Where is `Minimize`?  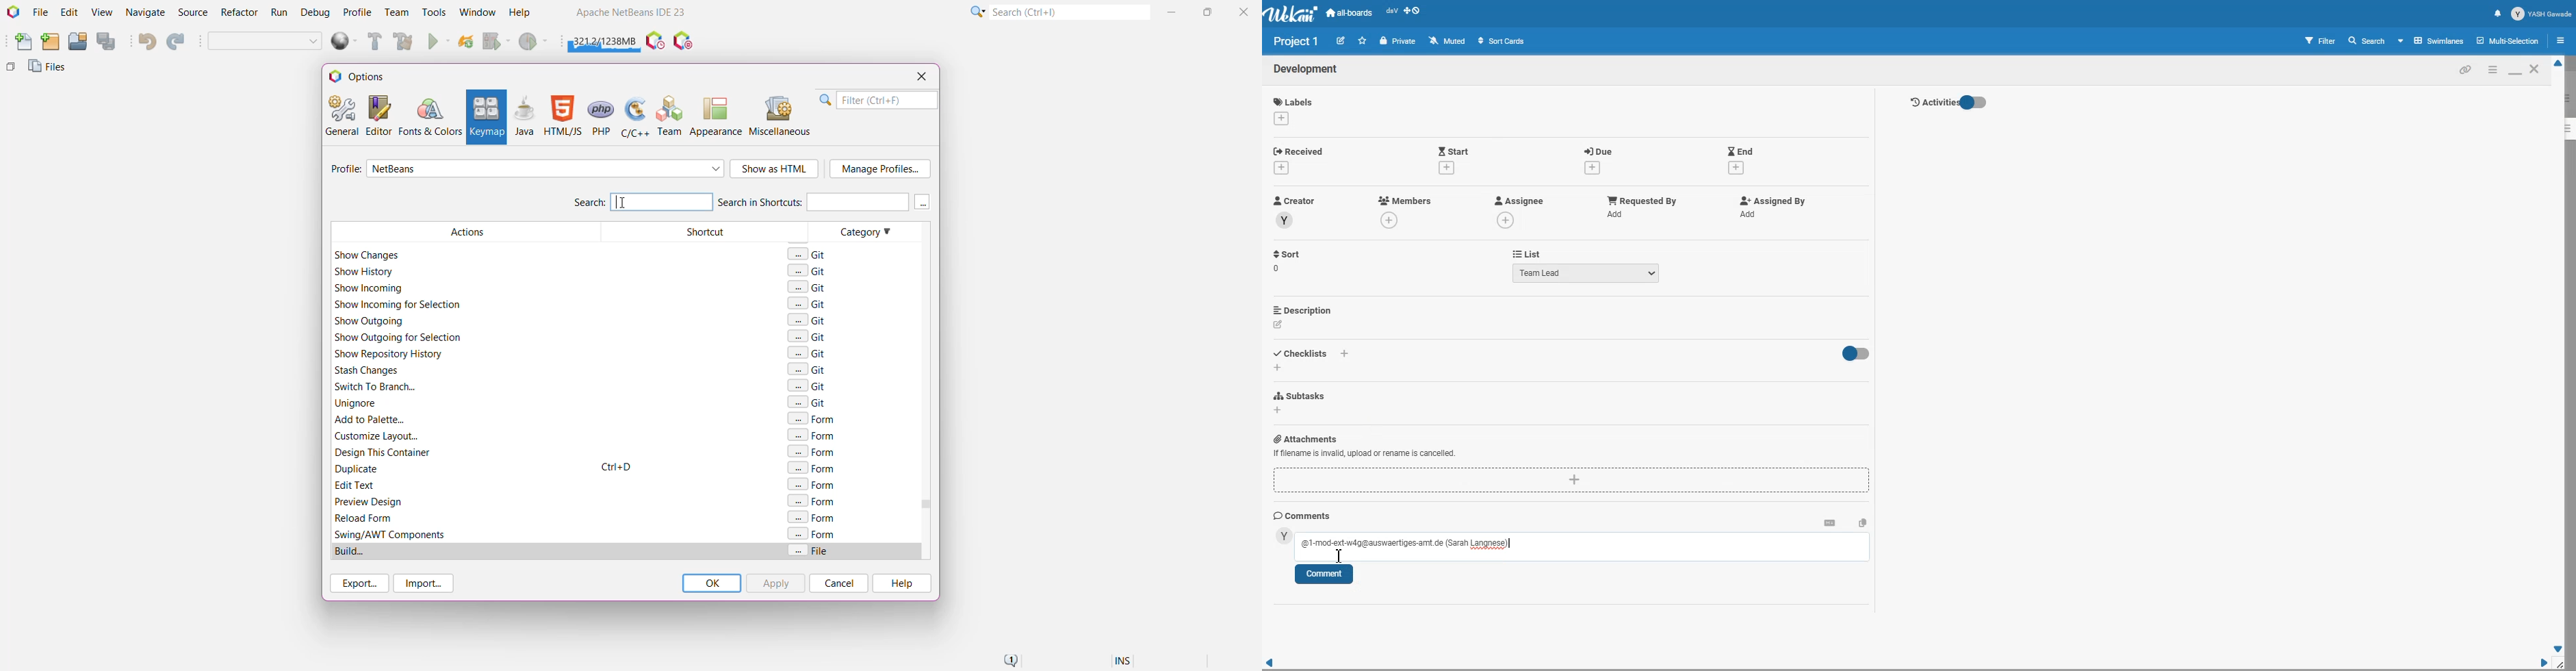
Minimize is located at coordinates (2492, 69).